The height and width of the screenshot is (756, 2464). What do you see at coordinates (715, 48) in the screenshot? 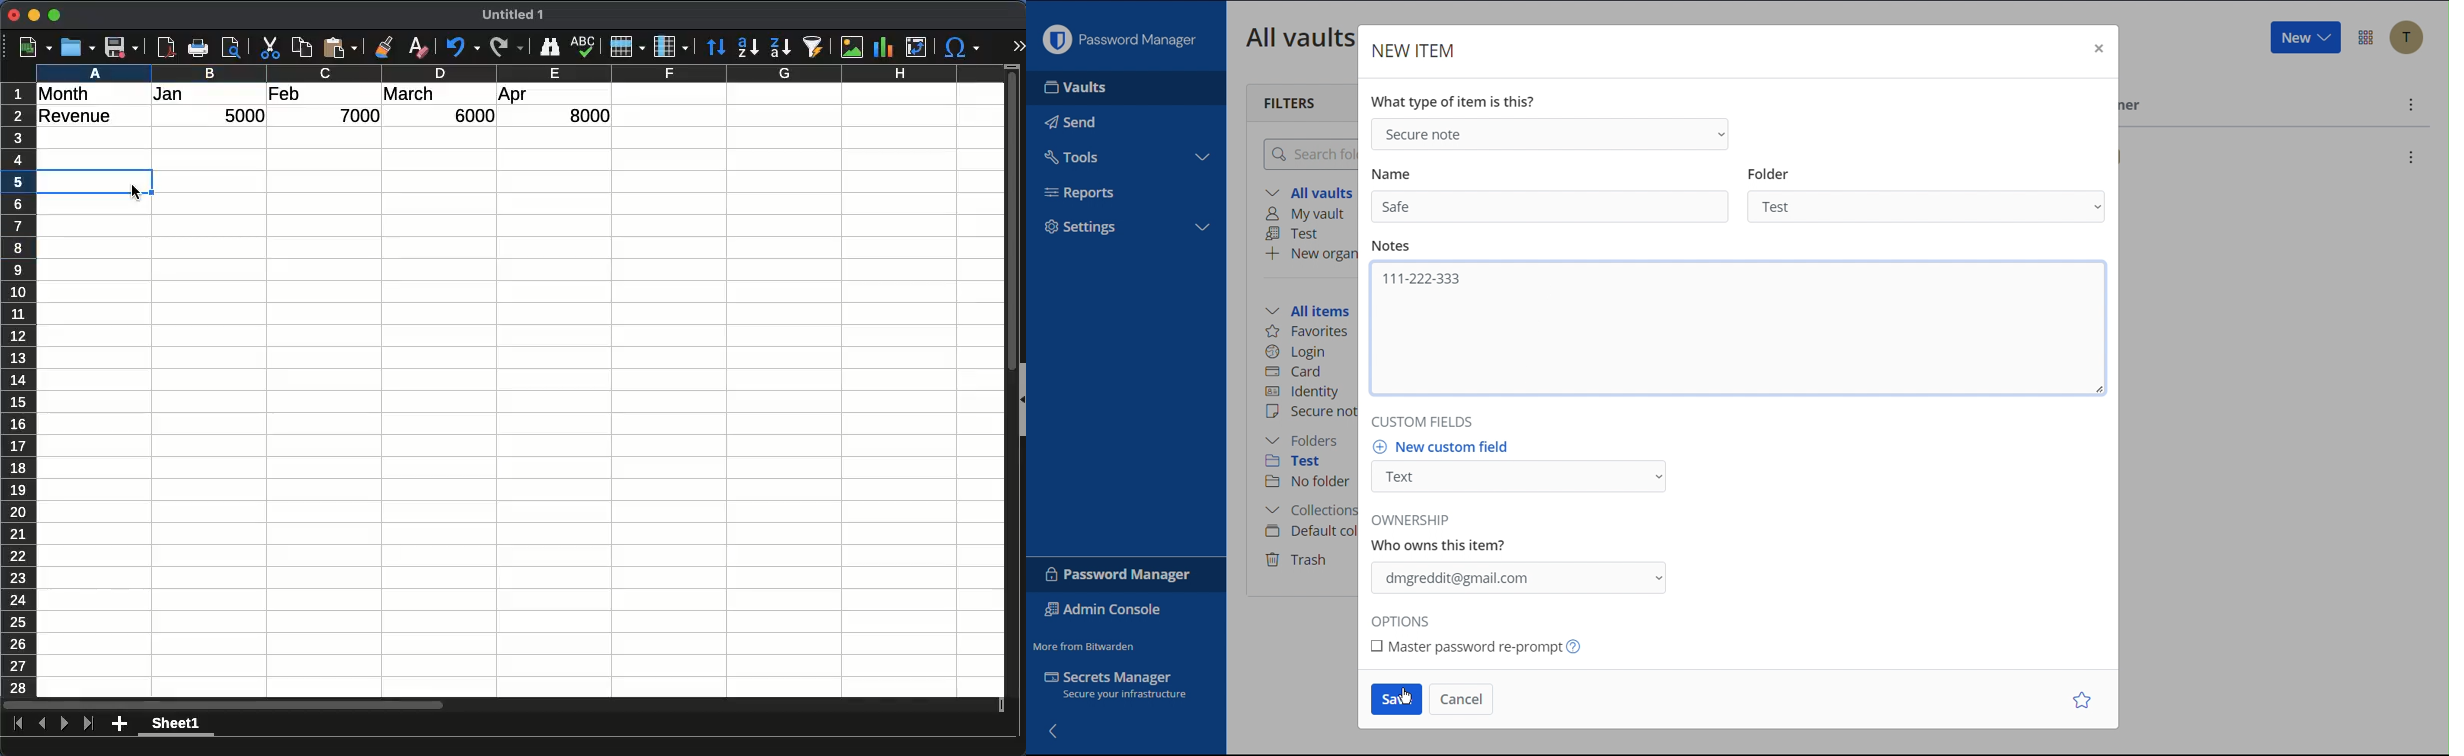
I see `sort` at bounding box center [715, 48].